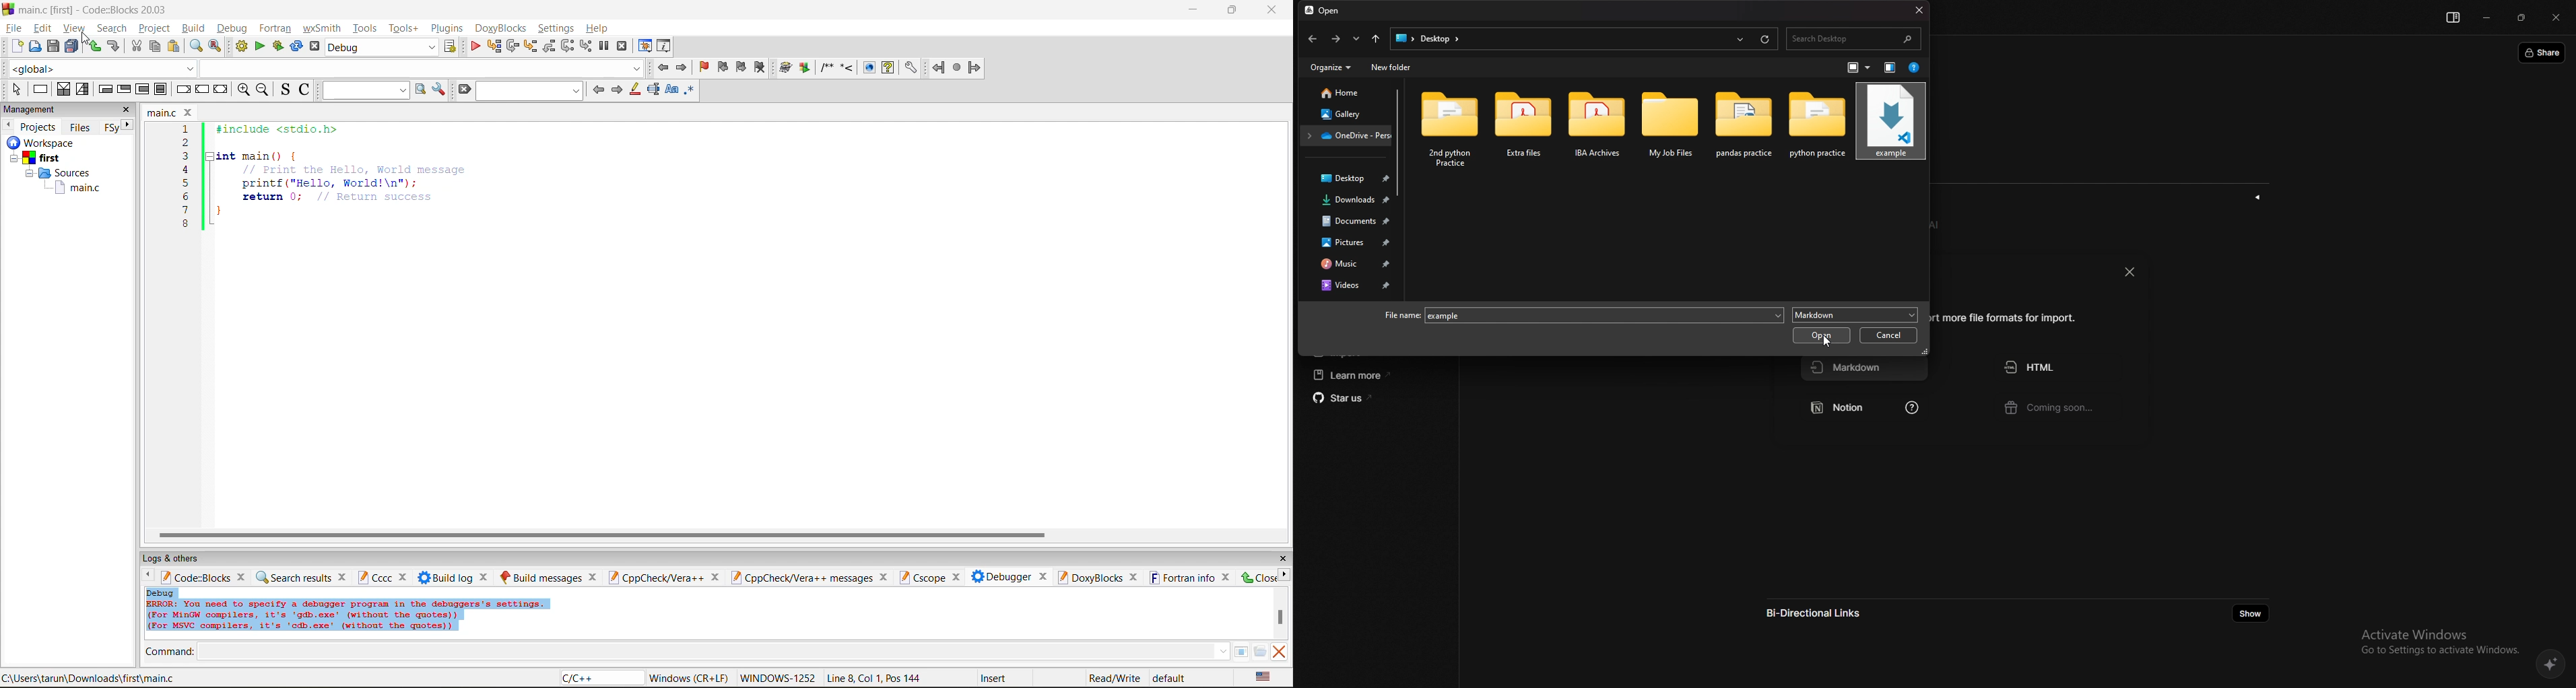 This screenshot has width=2576, height=700. What do you see at coordinates (1604, 316) in the screenshot?
I see `example` at bounding box center [1604, 316].